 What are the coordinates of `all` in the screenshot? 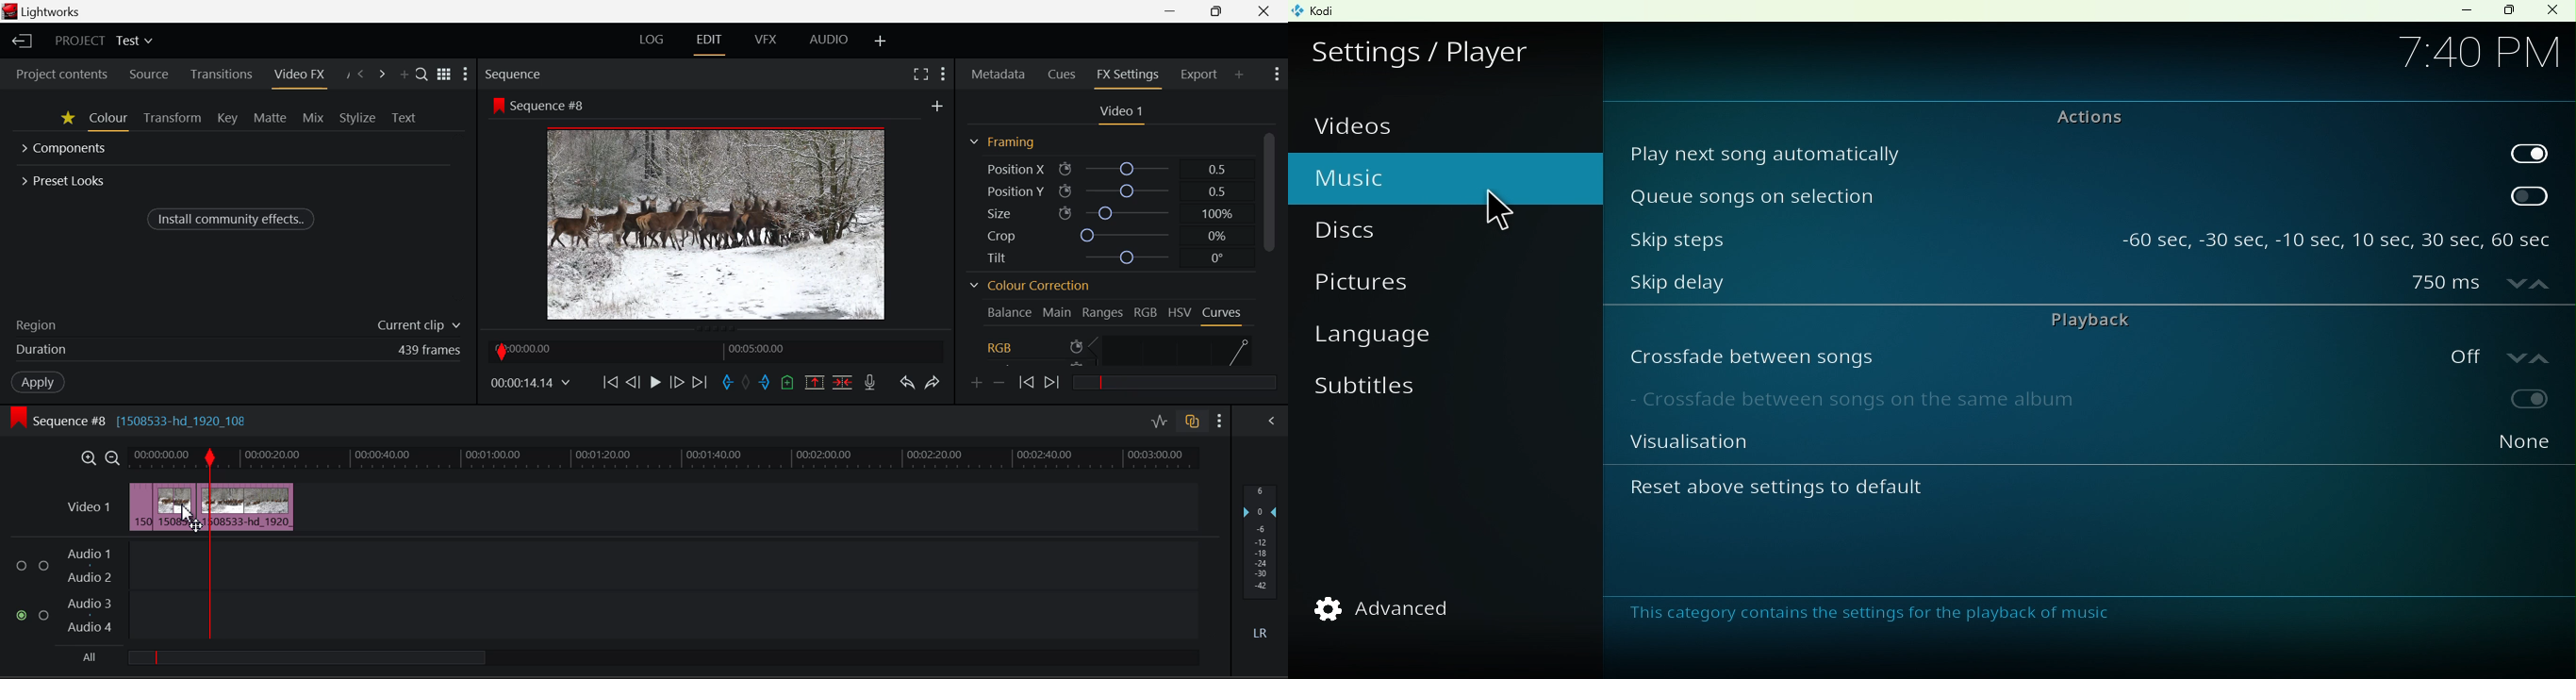 It's located at (356, 659).